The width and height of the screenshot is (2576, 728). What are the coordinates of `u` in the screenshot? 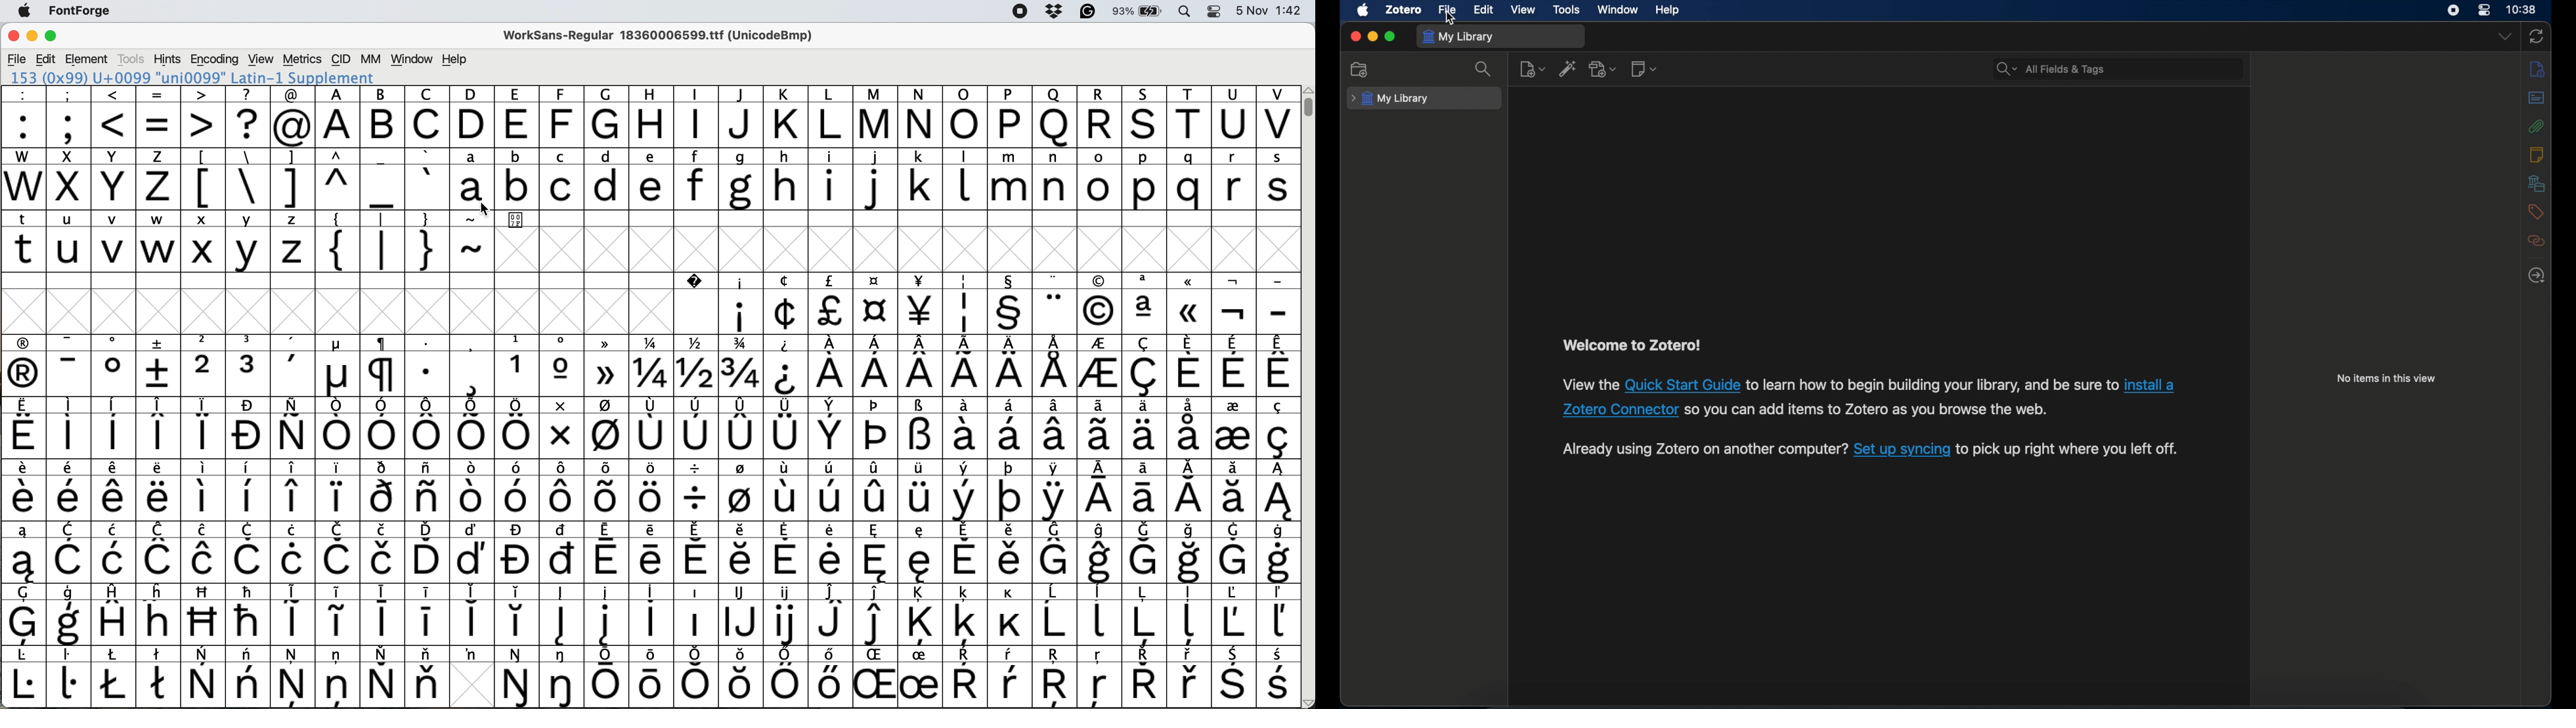 It's located at (70, 241).